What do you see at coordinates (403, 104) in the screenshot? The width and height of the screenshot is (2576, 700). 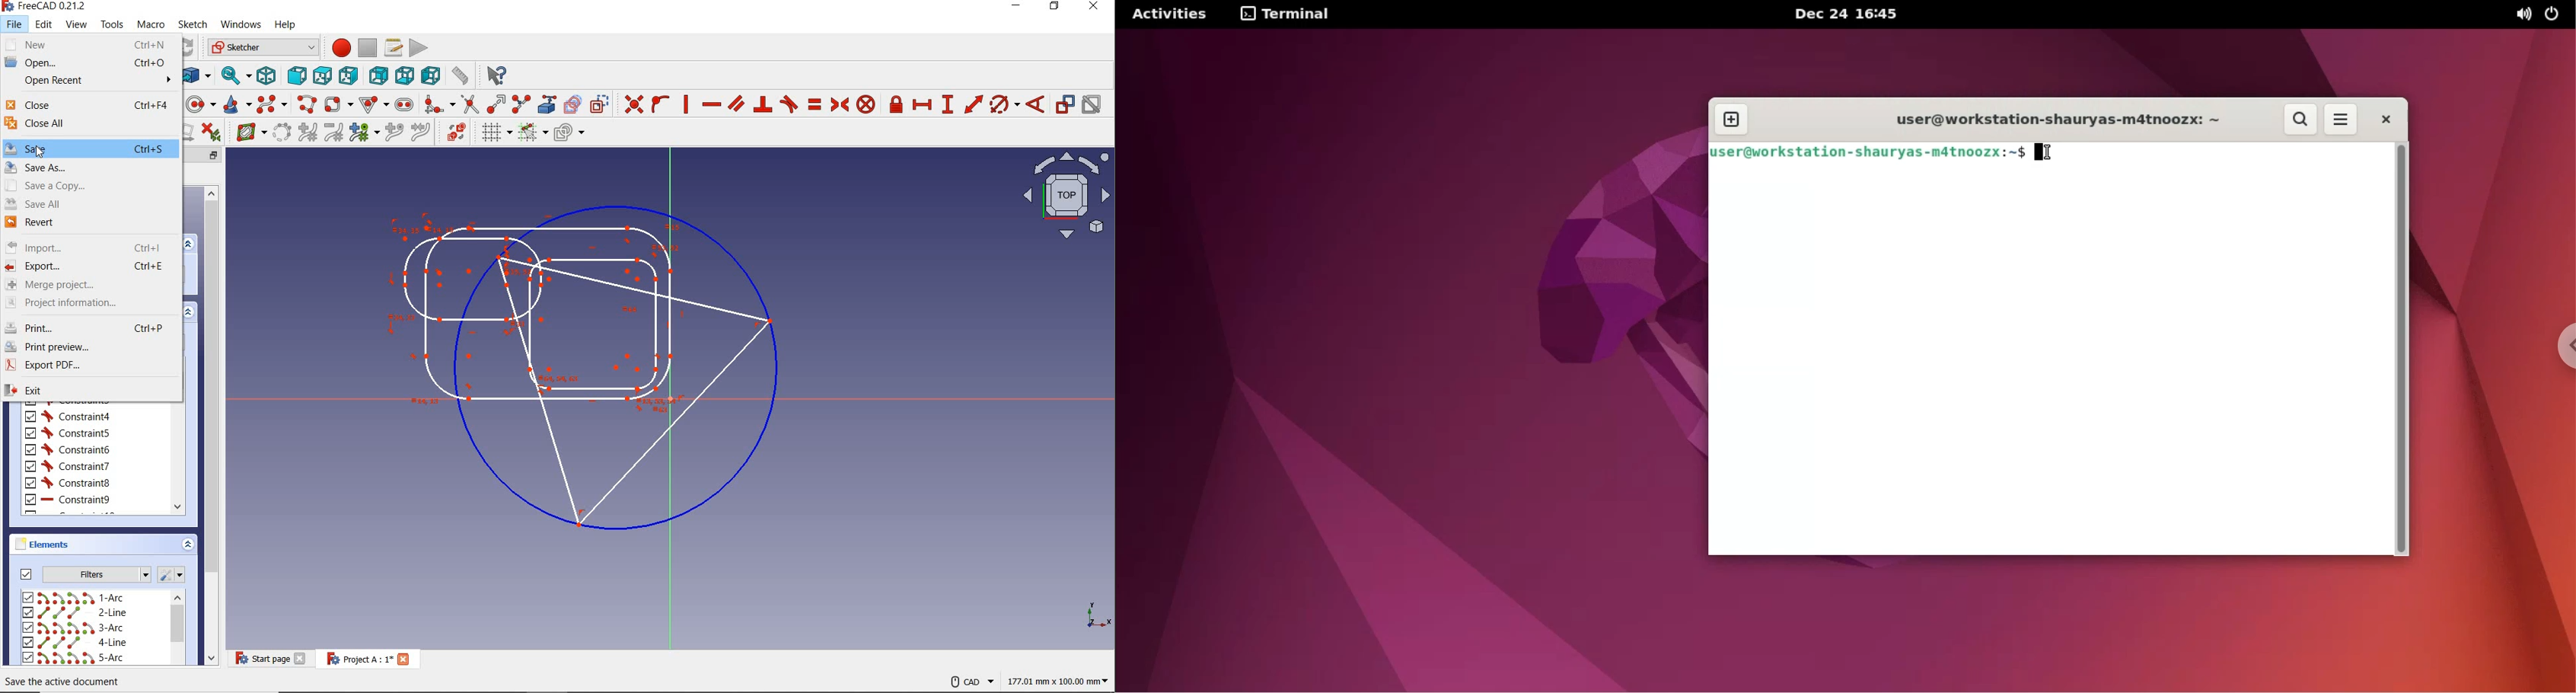 I see `create slot` at bounding box center [403, 104].